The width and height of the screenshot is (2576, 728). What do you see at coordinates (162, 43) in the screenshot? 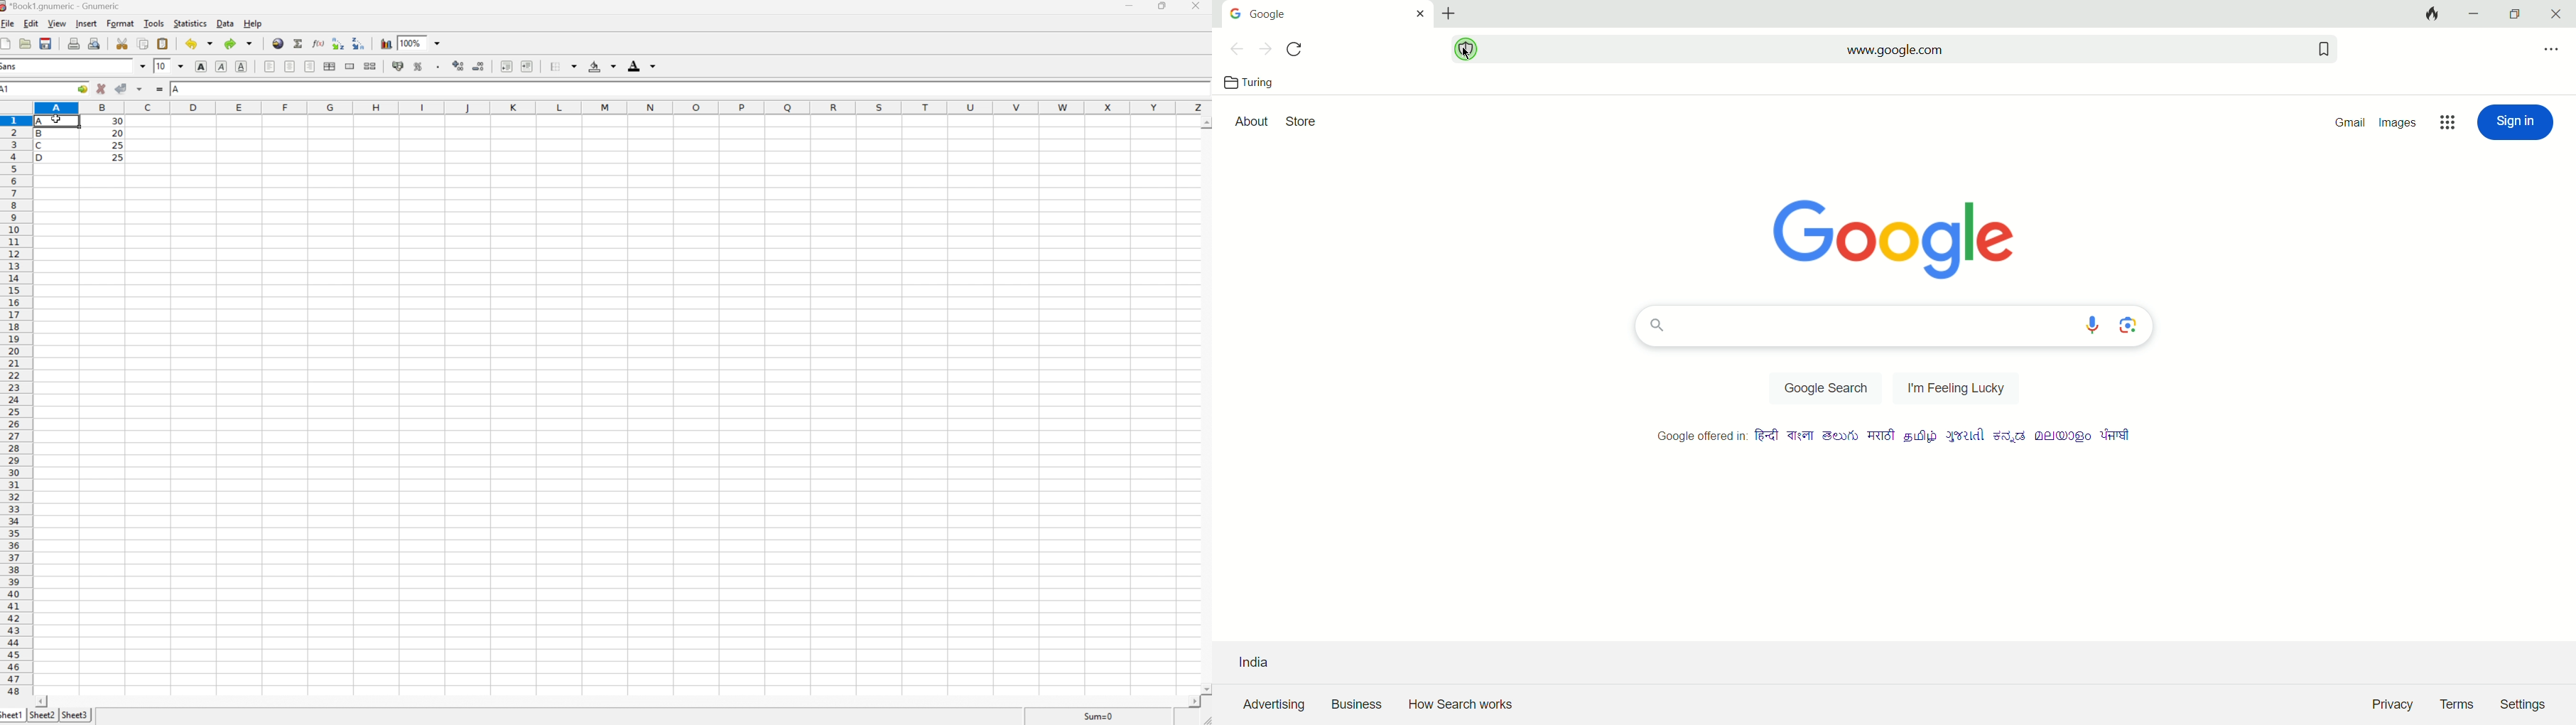
I see `Paste the clipboard` at bounding box center [162, 43].